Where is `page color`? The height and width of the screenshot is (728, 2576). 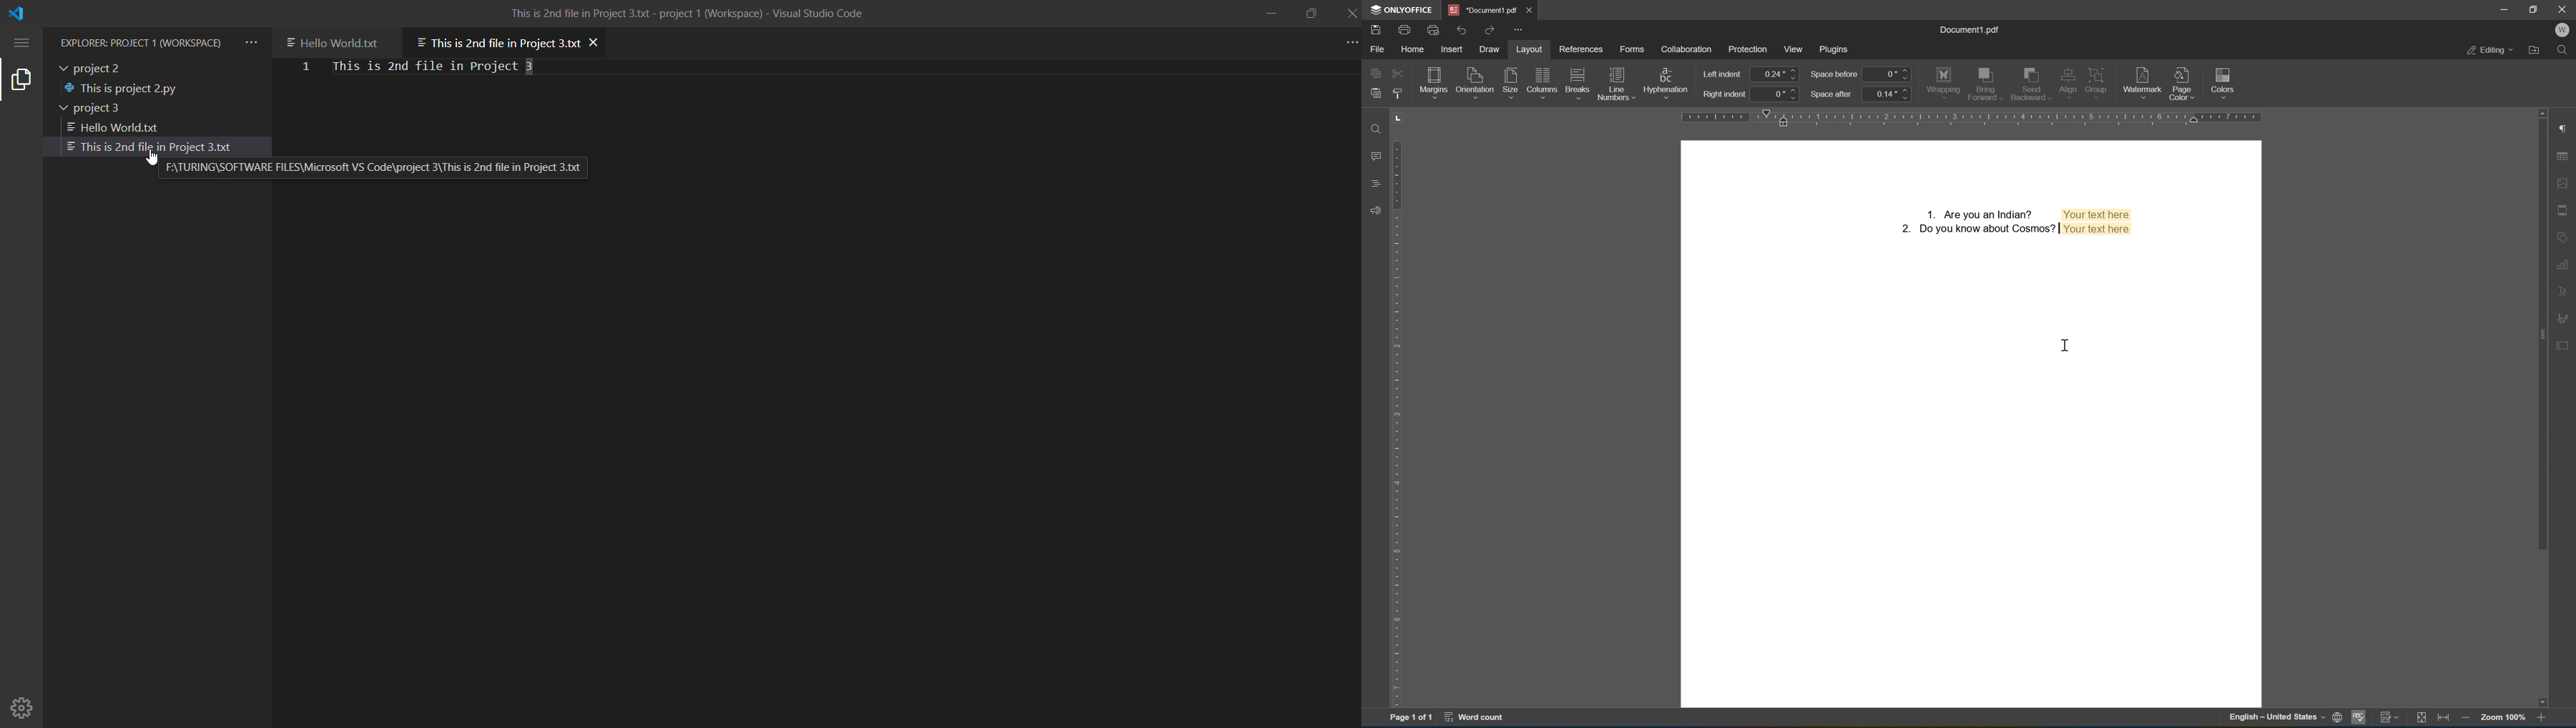 page color is located at coordinates (2185, 82).